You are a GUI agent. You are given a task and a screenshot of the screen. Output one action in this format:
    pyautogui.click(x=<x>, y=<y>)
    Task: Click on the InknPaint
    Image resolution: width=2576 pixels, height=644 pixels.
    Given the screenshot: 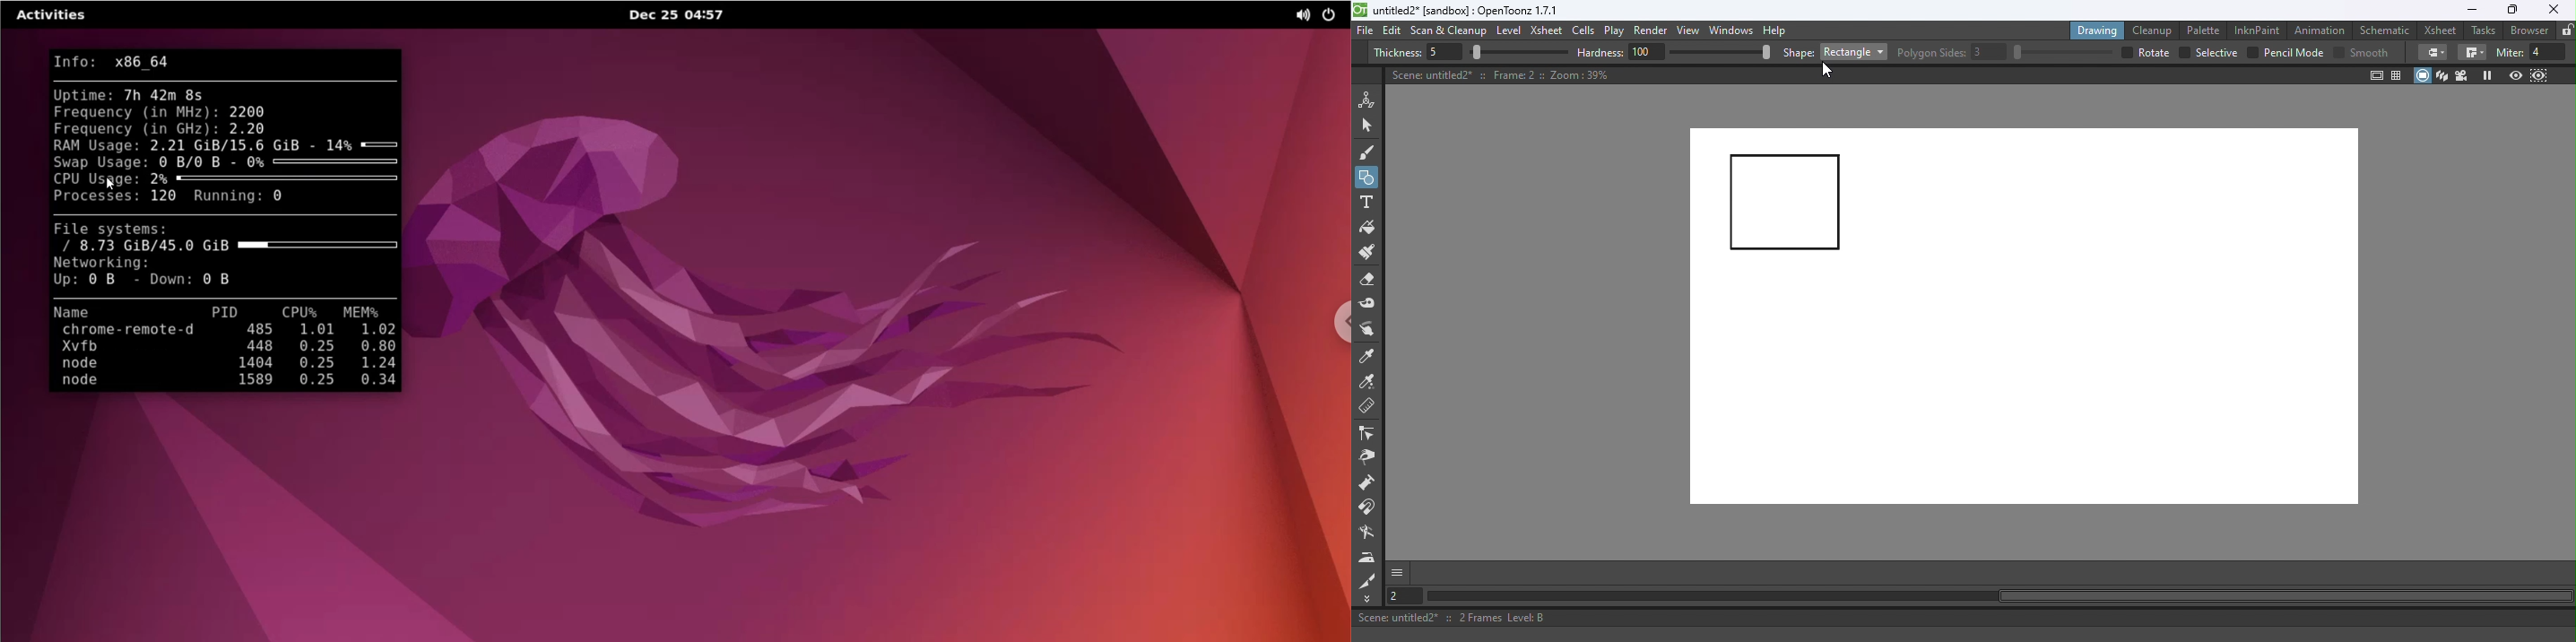 What is the action you would take?
    pyautogui.click(x=2258, y=29)
    